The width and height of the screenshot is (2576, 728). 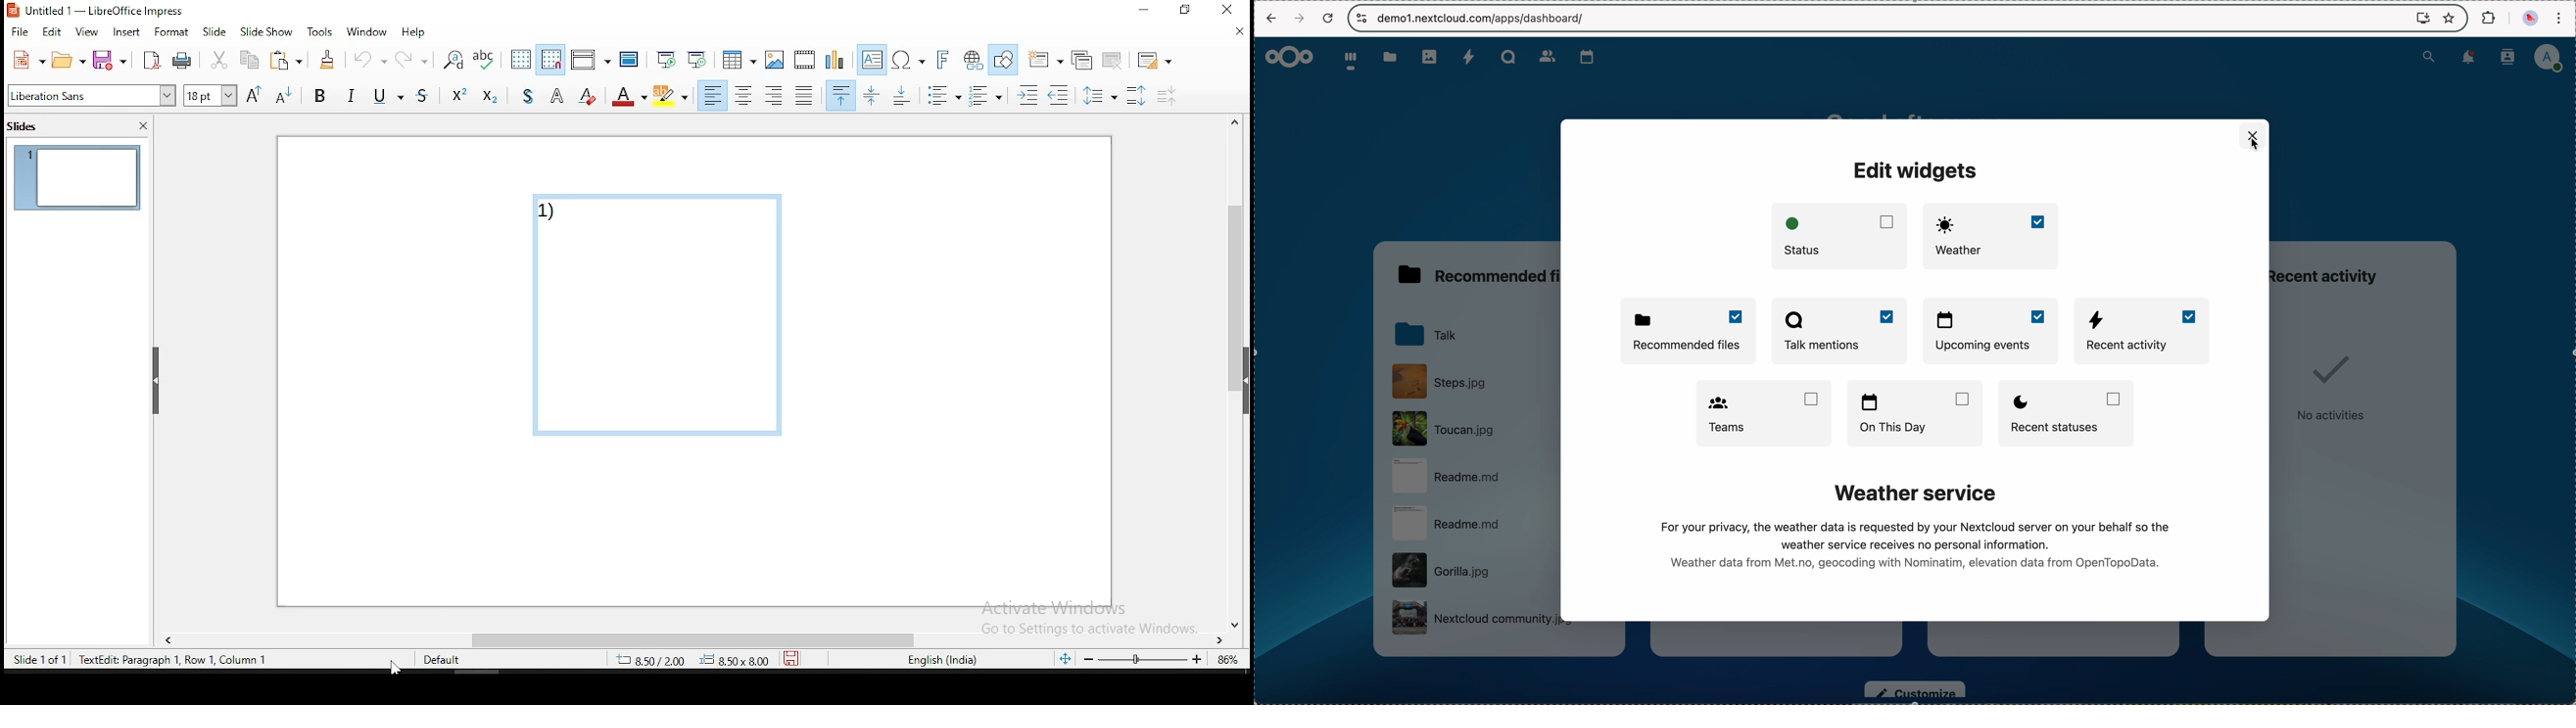 What do you see at coordinates (655, 662) in the screenshot?
I see `20.49/-0.77` at bounding box center [655, 662].